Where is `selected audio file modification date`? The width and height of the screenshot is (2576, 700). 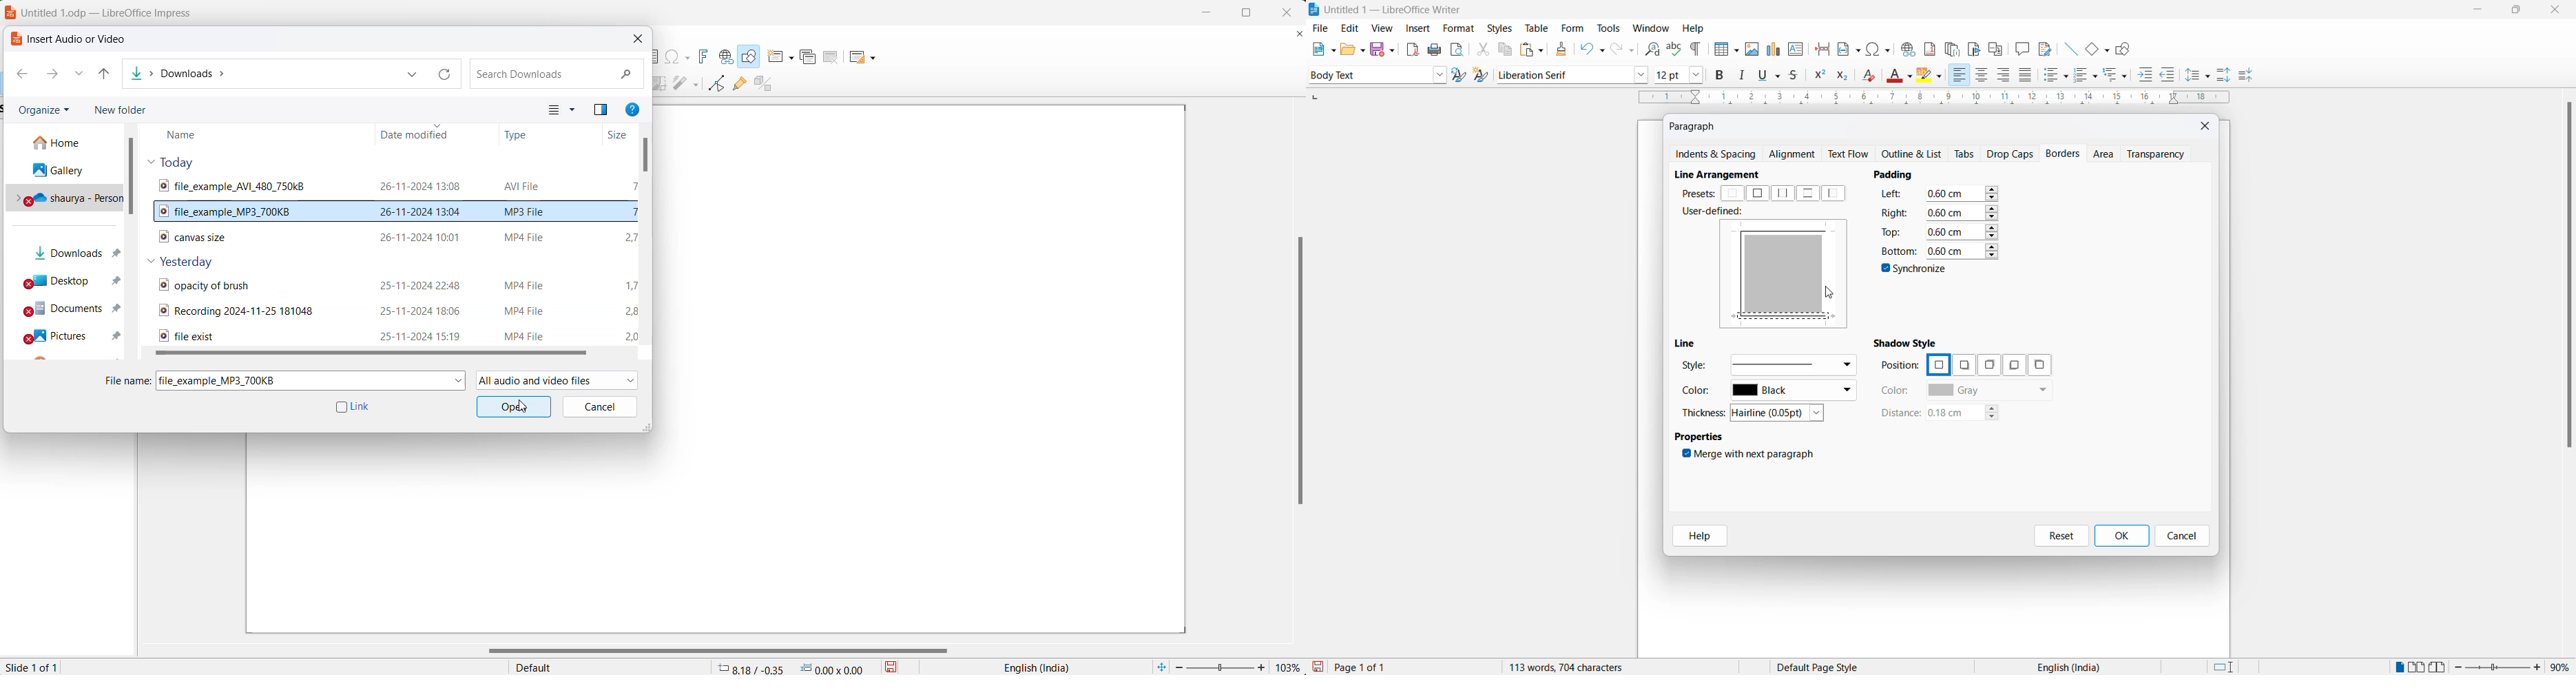 selected audio file modification date is located at coordinates (420, 210).